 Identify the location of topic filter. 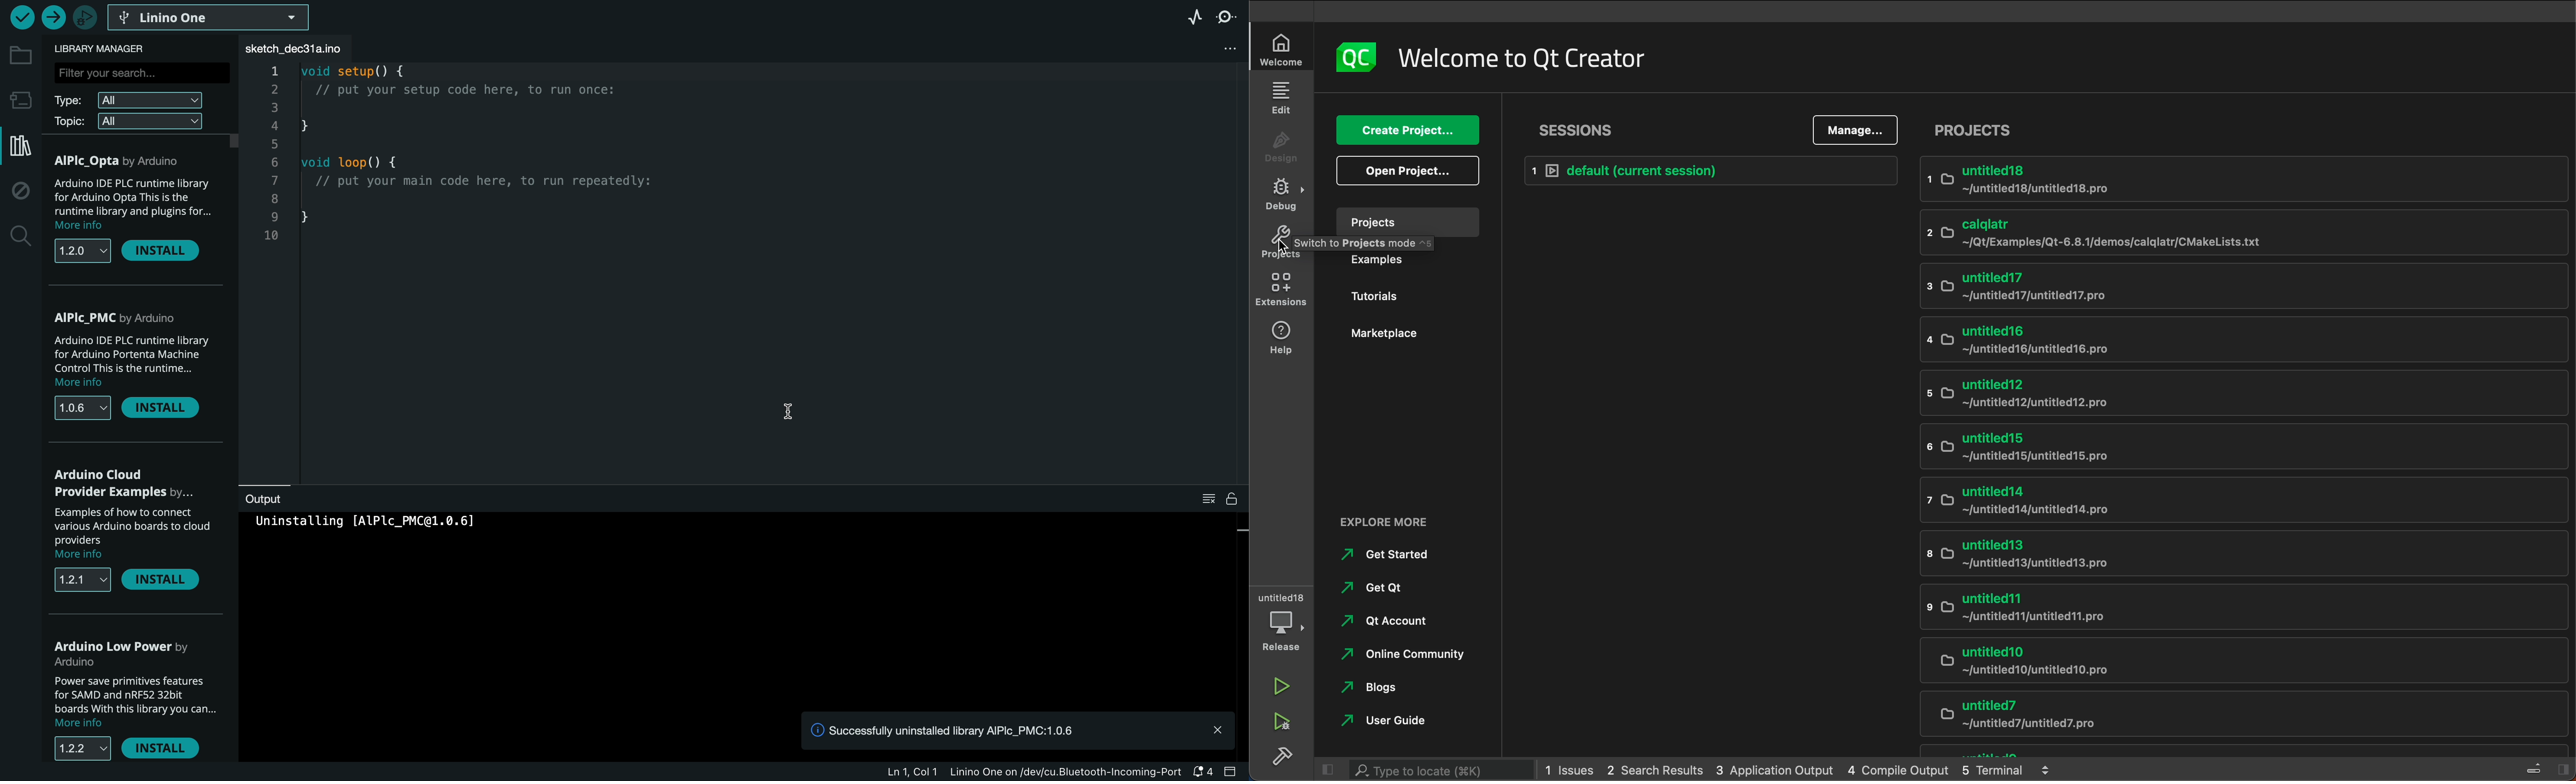
(128, 121).